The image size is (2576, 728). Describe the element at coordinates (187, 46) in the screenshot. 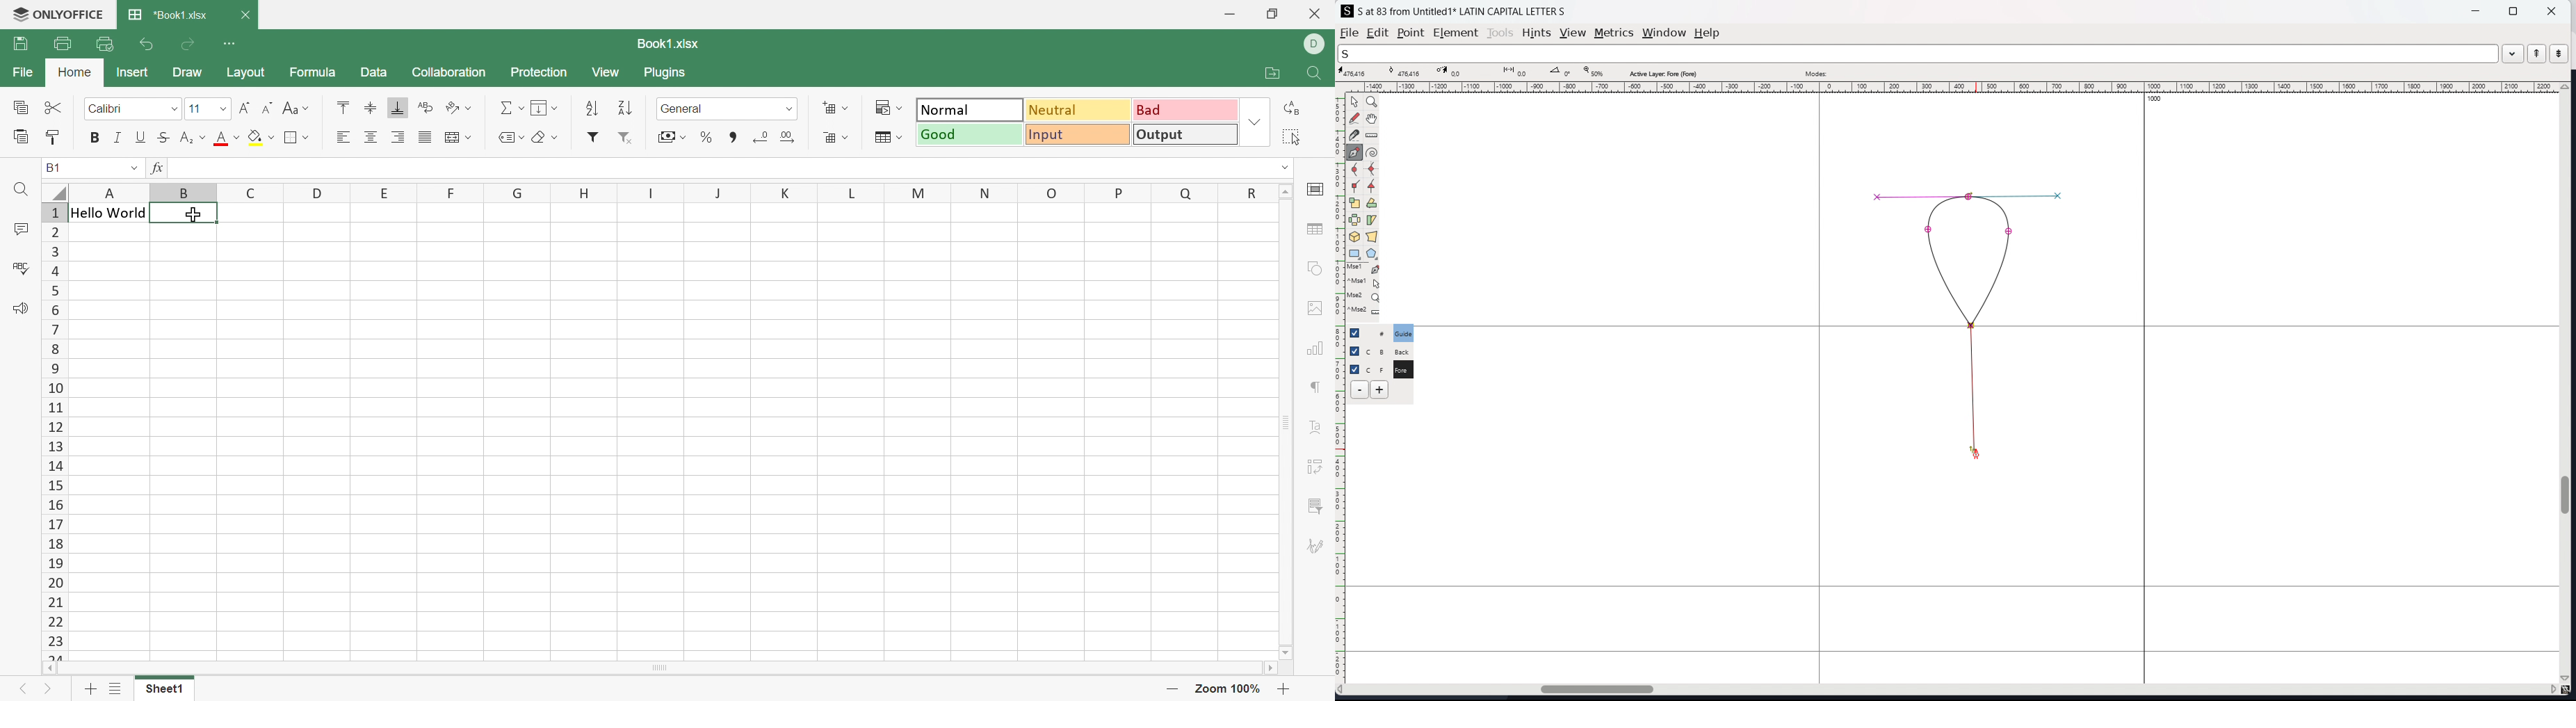

I see `Redo` at that location.